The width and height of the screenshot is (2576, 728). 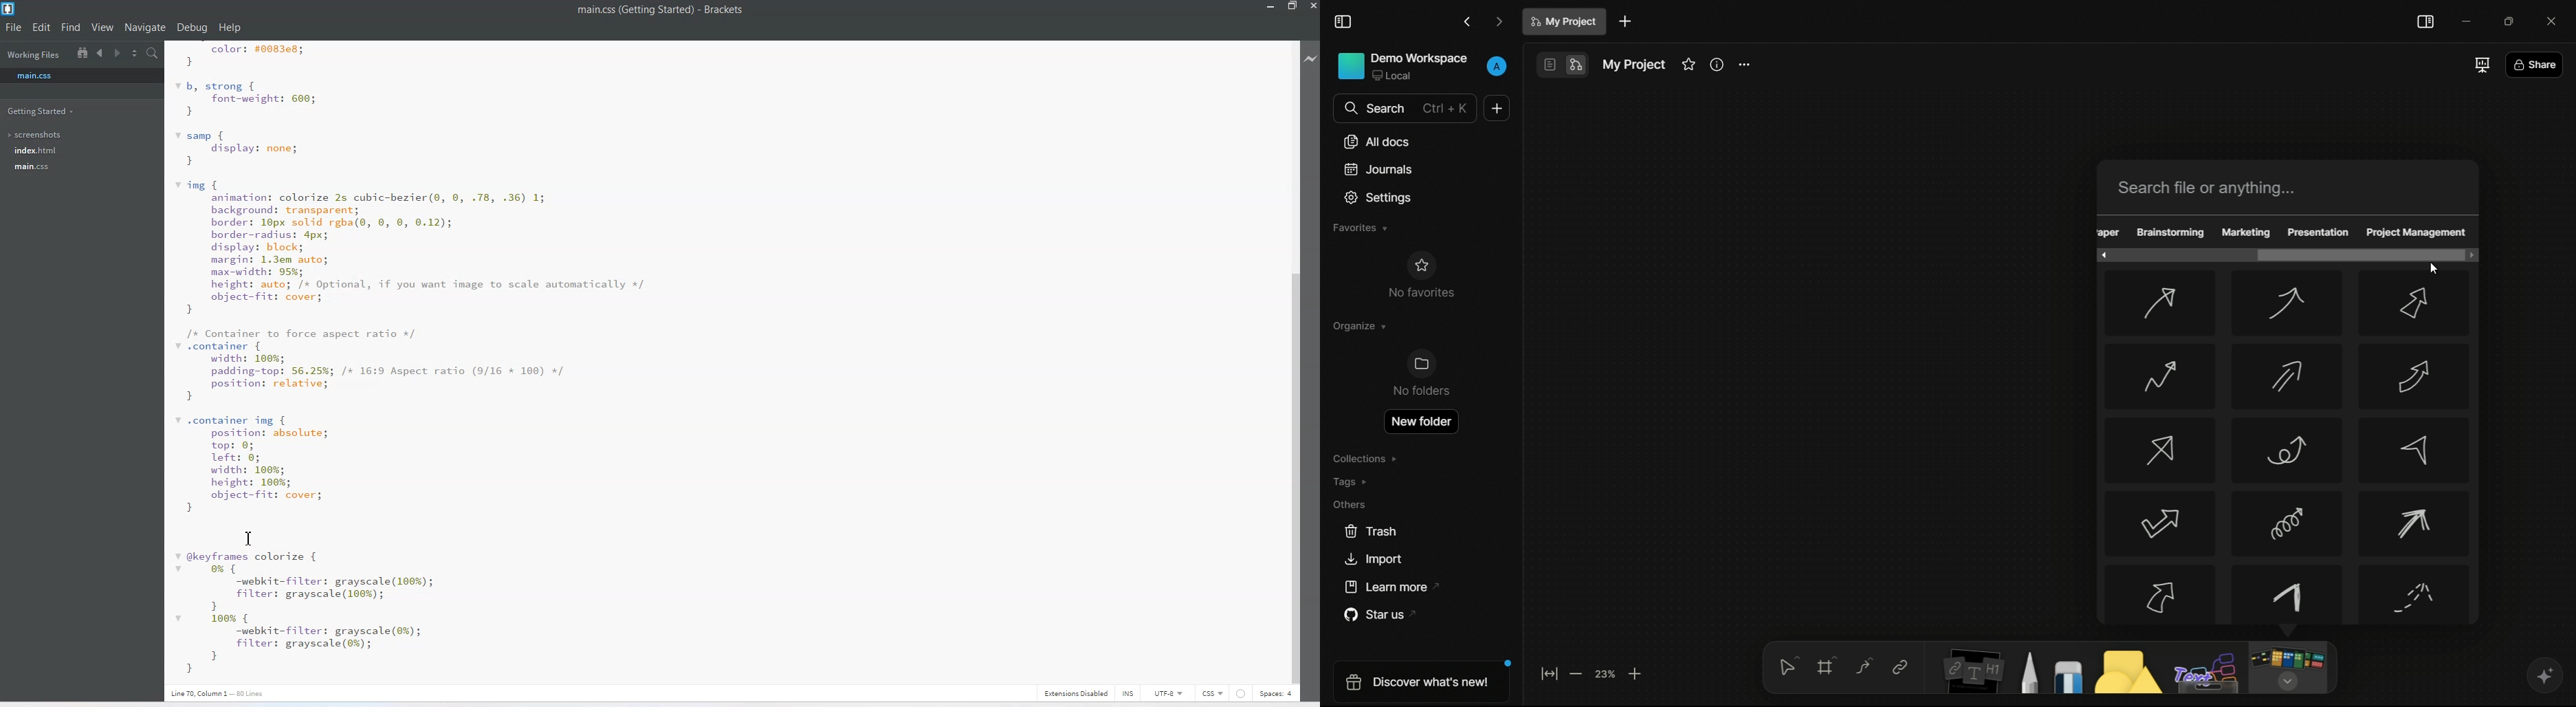 What do you see at coordinates (145, 28) in the screenshot?
I see `Navigate` at bounding box center [145, 28].